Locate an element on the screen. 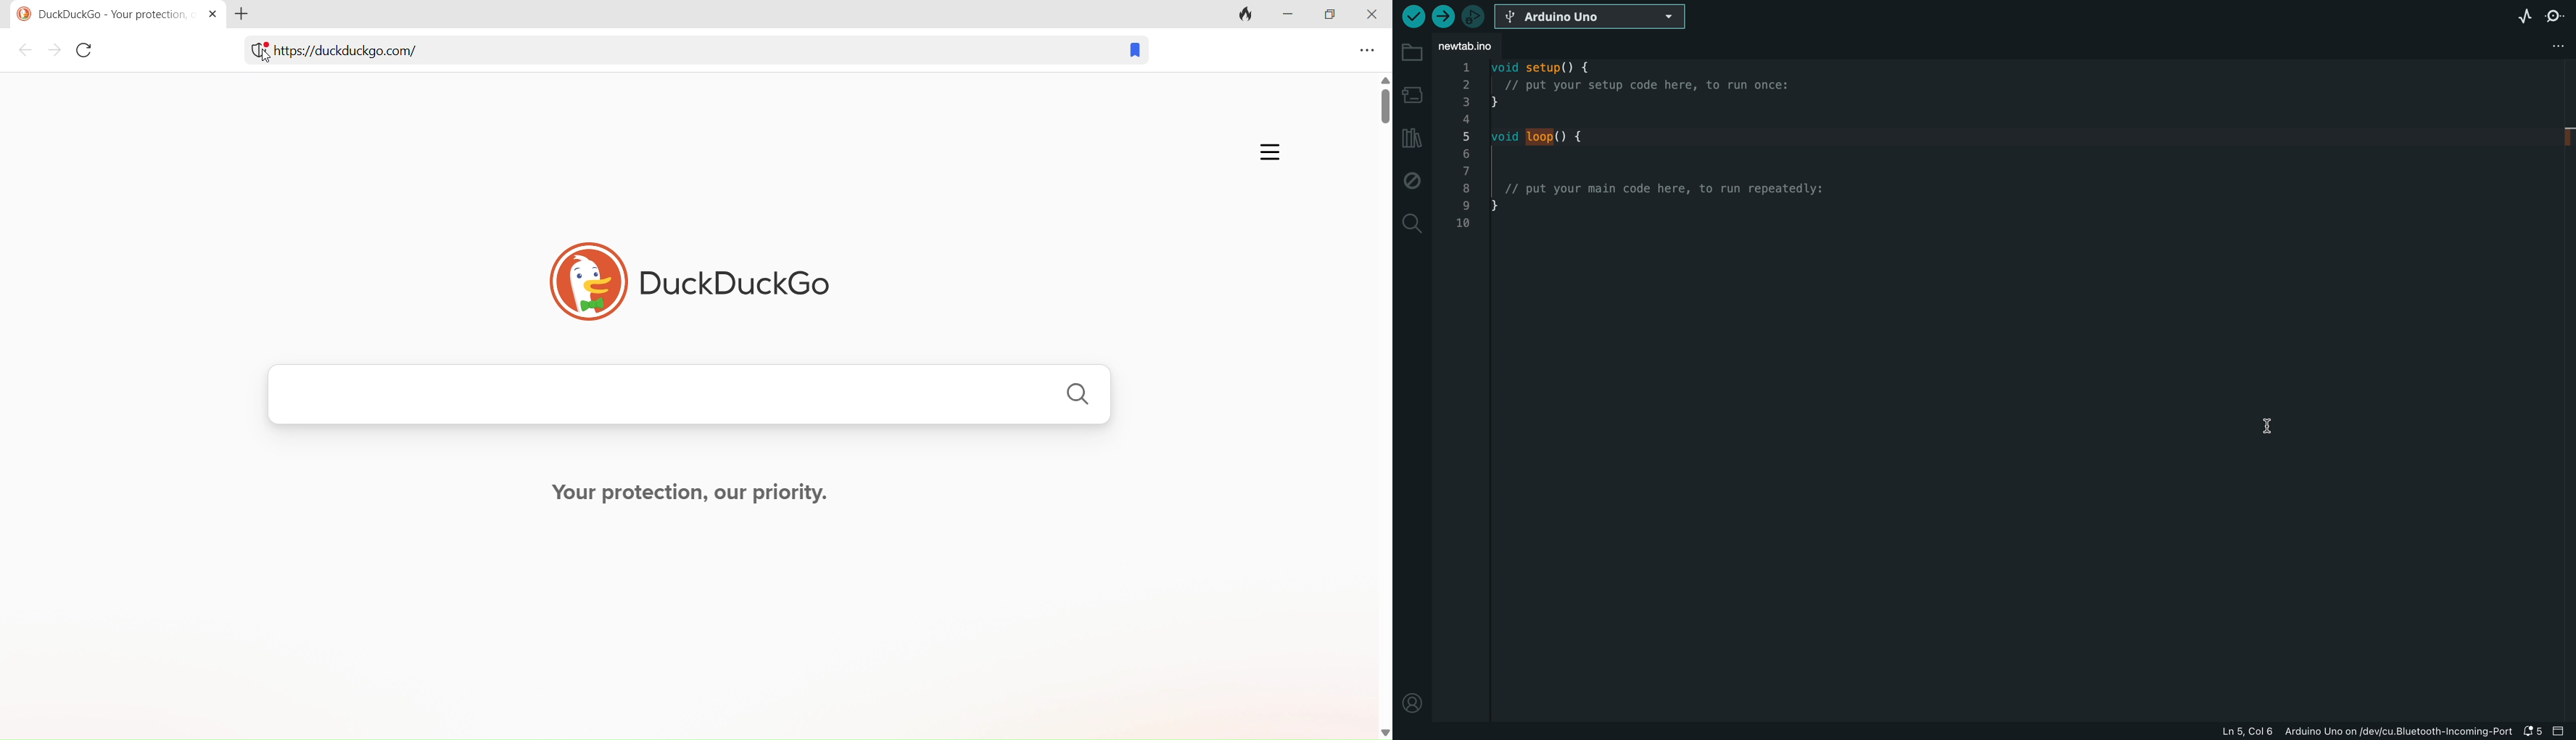 Image resolution: width=2576 pixels, height=756 pixels. upload is located at coordinates (1443, 17).